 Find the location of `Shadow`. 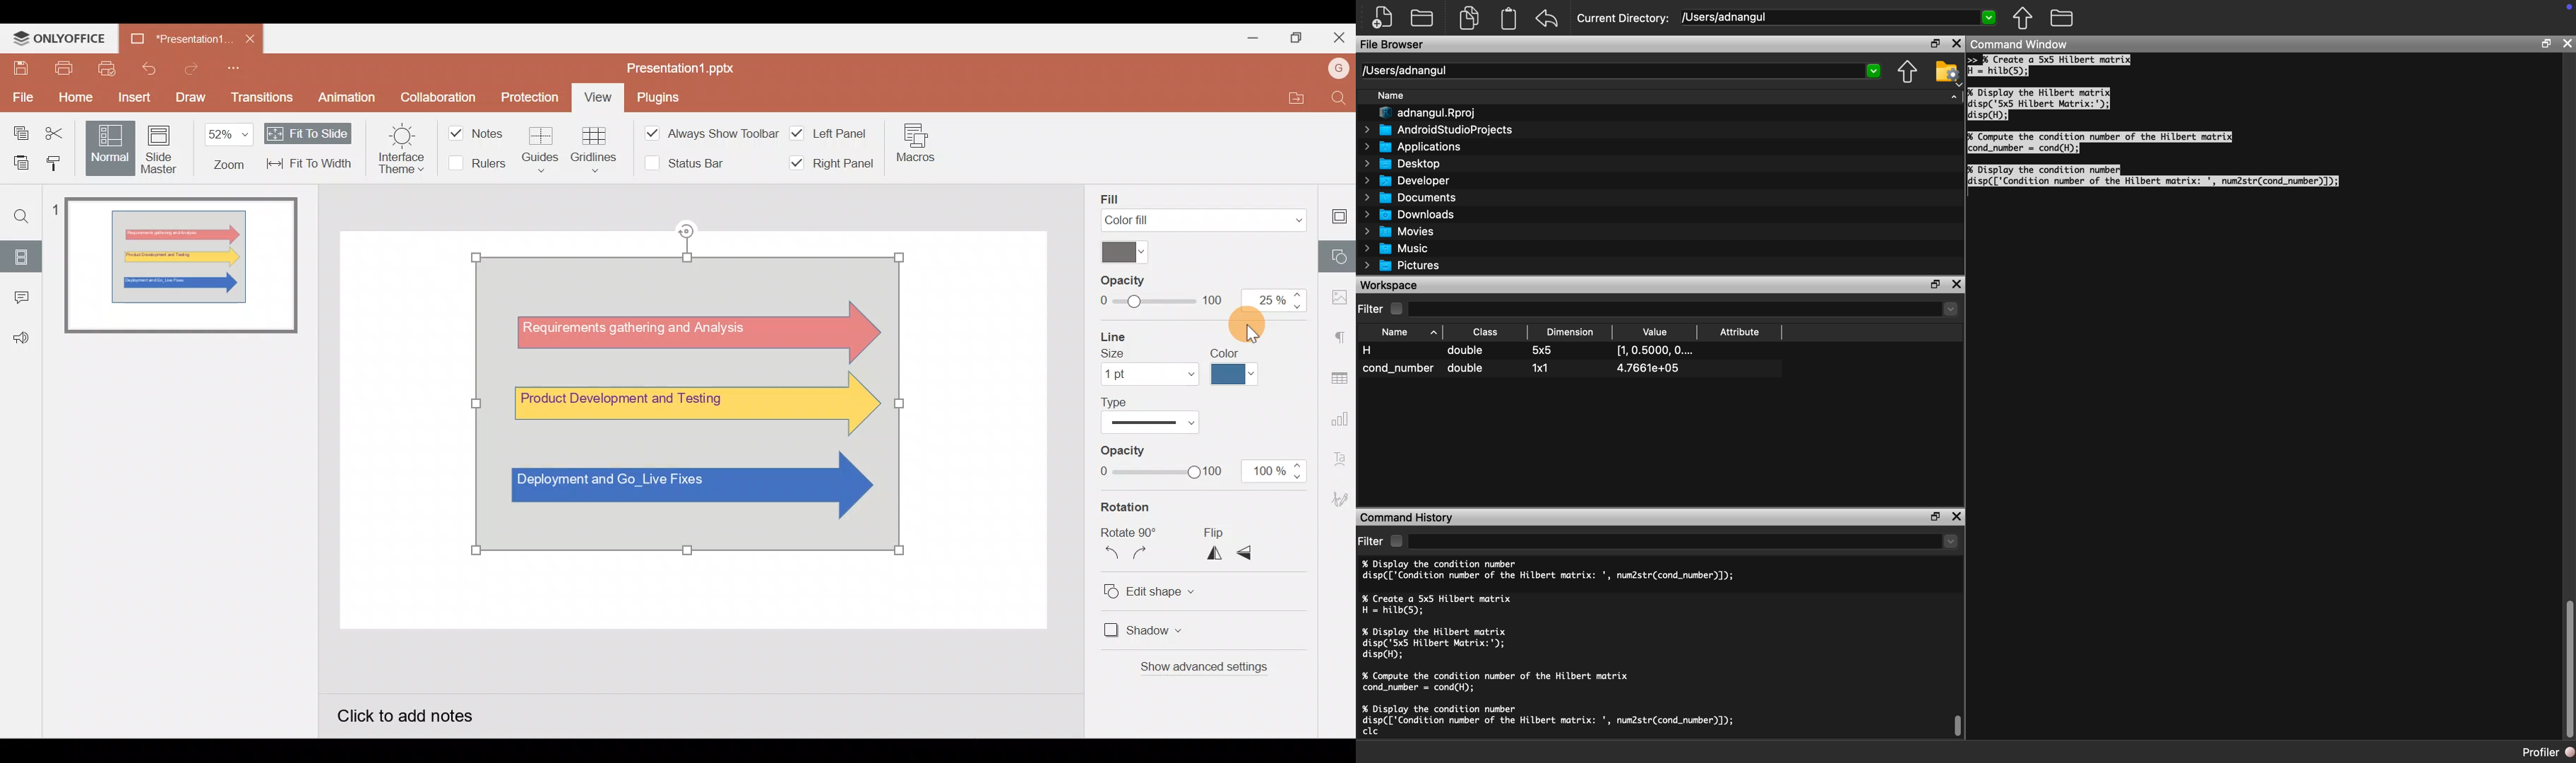

Shadow is located at coordinates (1153, 628).